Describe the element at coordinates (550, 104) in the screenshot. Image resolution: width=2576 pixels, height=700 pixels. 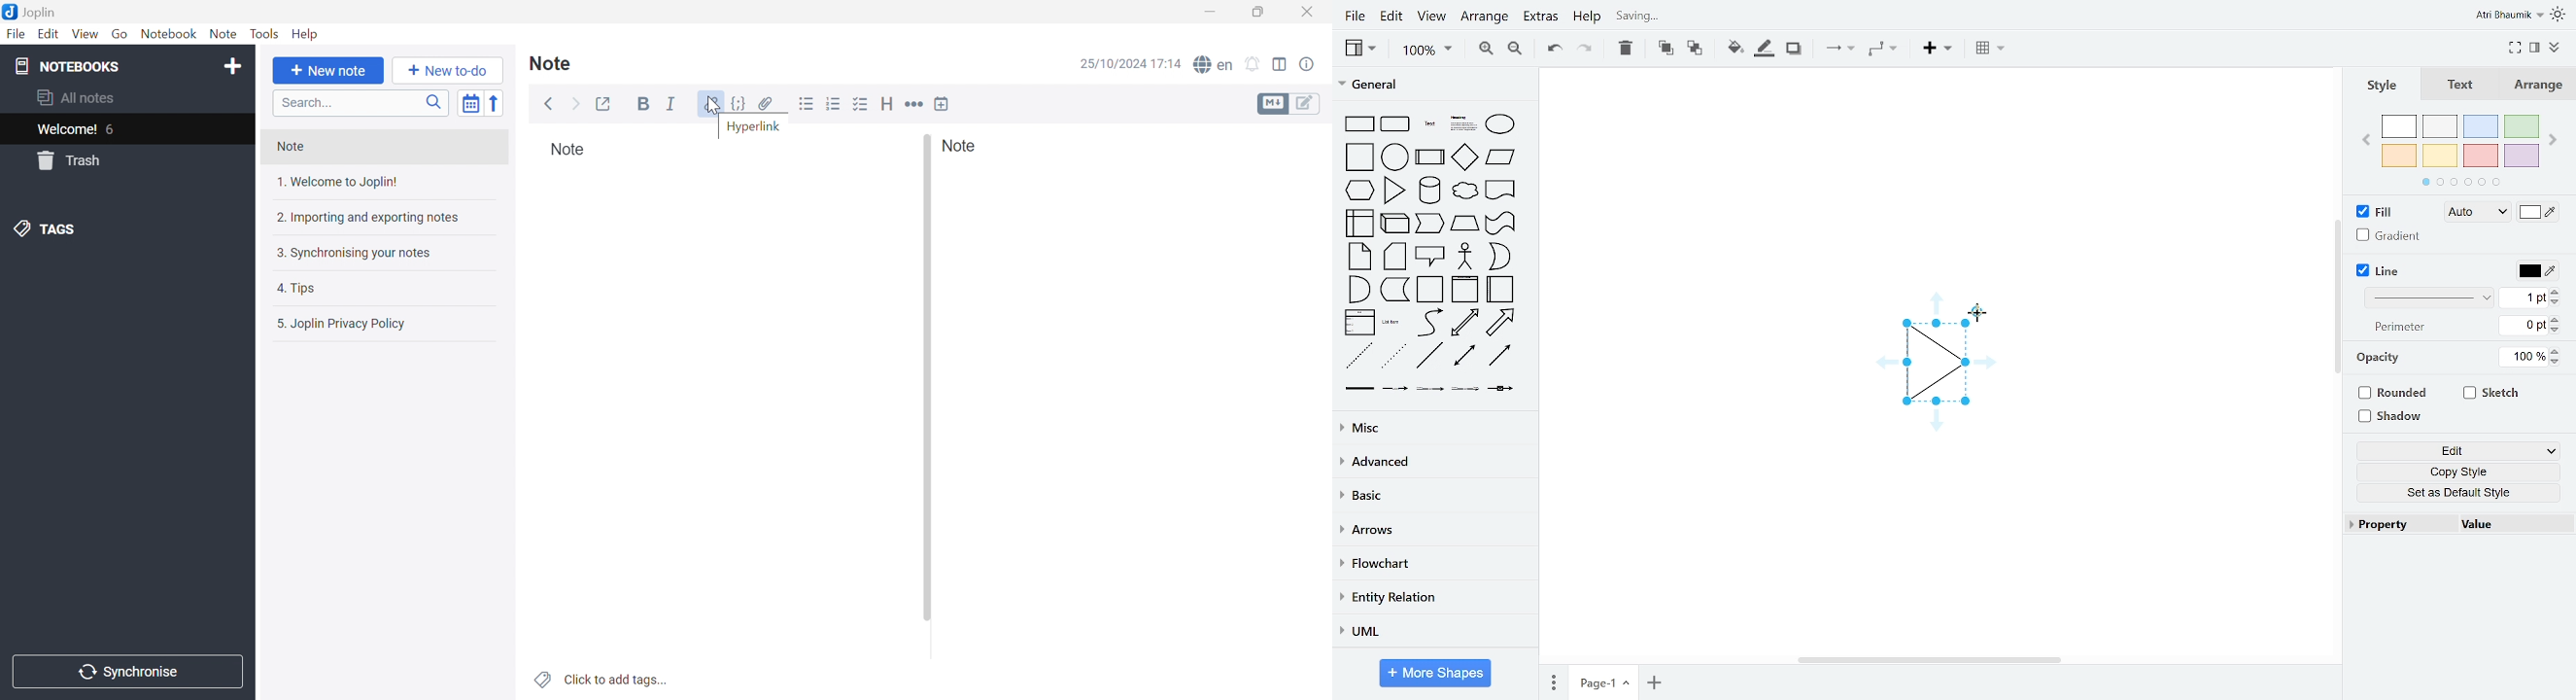
I see `Back` at that location.